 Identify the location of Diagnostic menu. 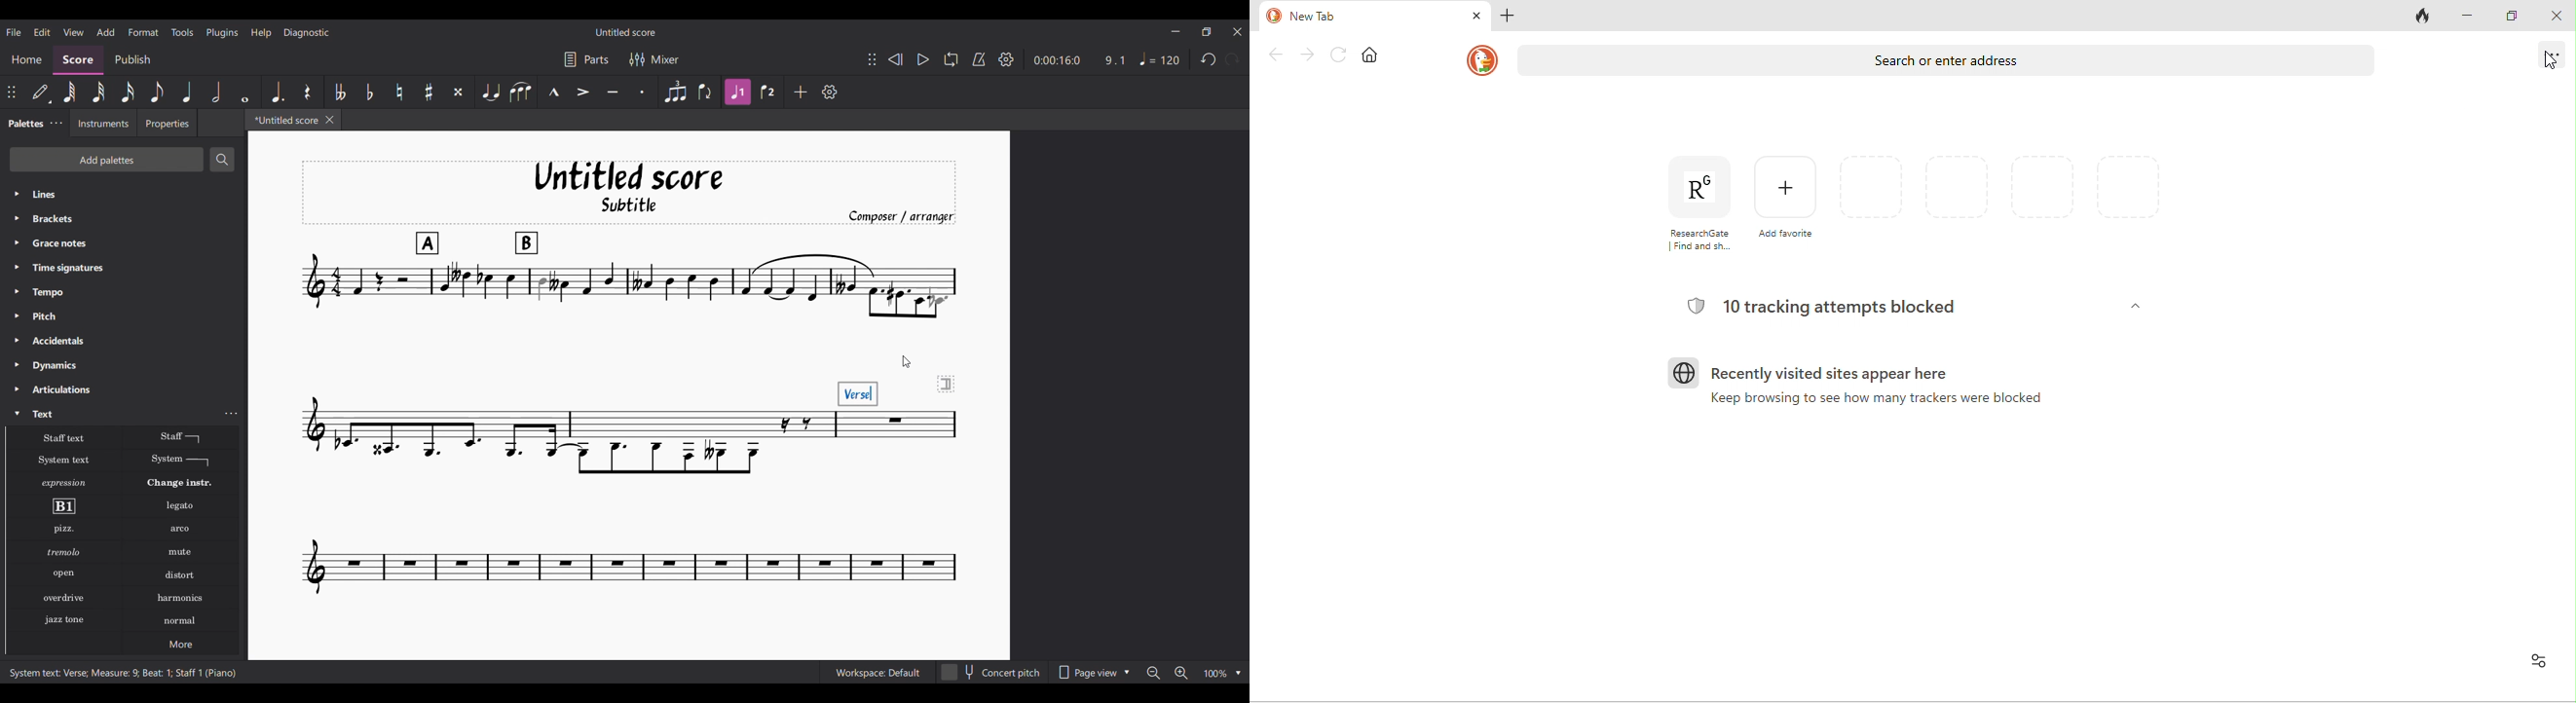
(307, 33).